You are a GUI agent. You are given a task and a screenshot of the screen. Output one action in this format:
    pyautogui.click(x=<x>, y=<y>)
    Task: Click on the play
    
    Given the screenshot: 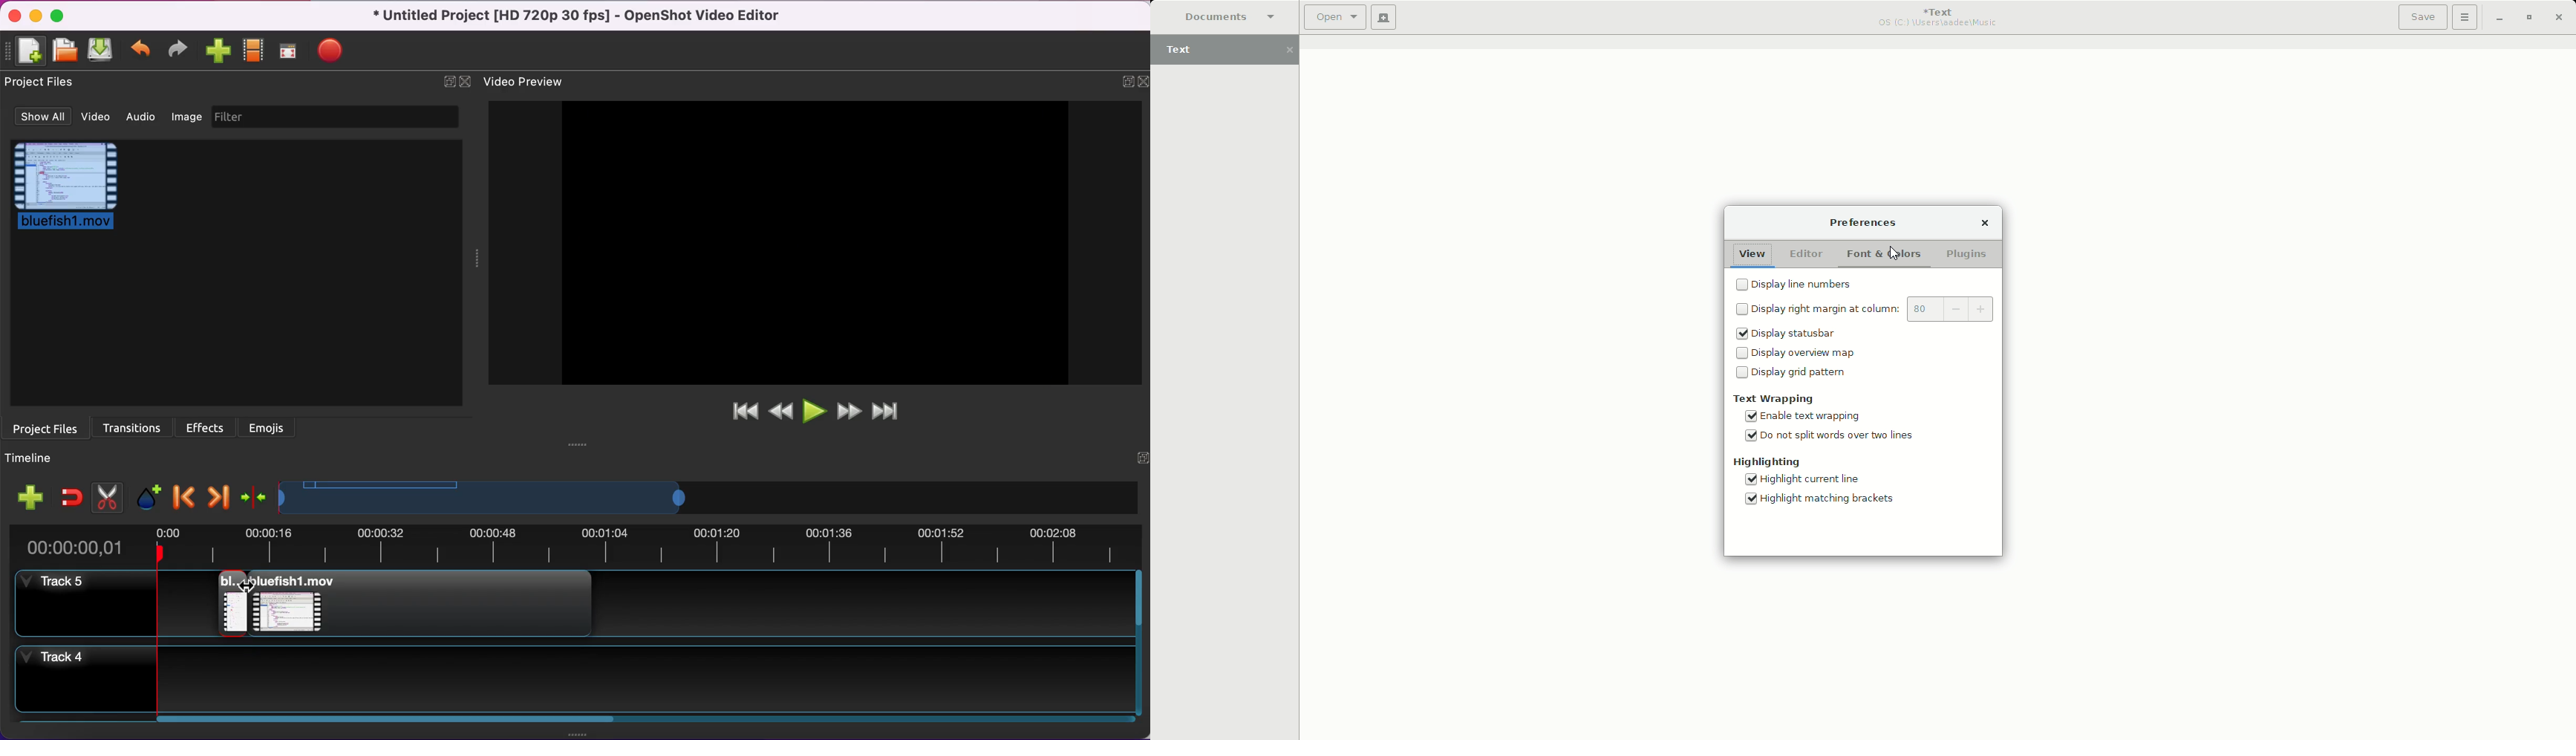 What is the action you would take?
    pyautogui.click(x=814, y=412)
    